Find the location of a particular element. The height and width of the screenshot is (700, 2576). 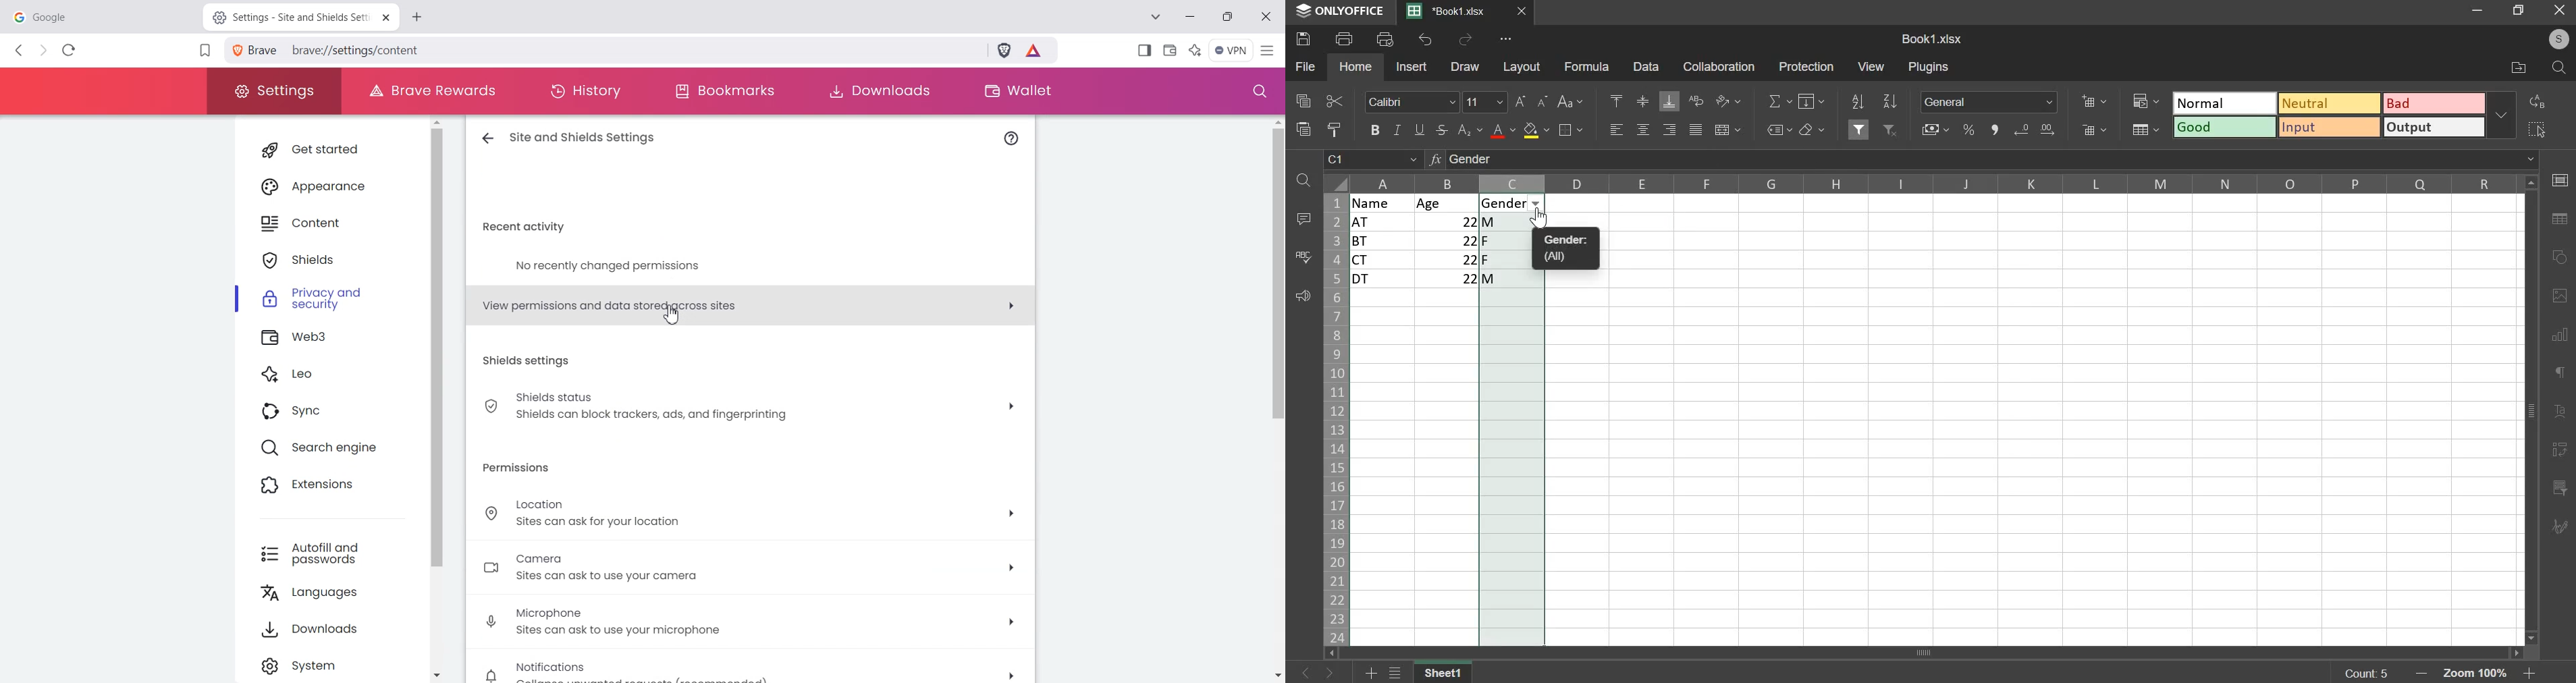

open file location is located at coordinates (2521, 68).